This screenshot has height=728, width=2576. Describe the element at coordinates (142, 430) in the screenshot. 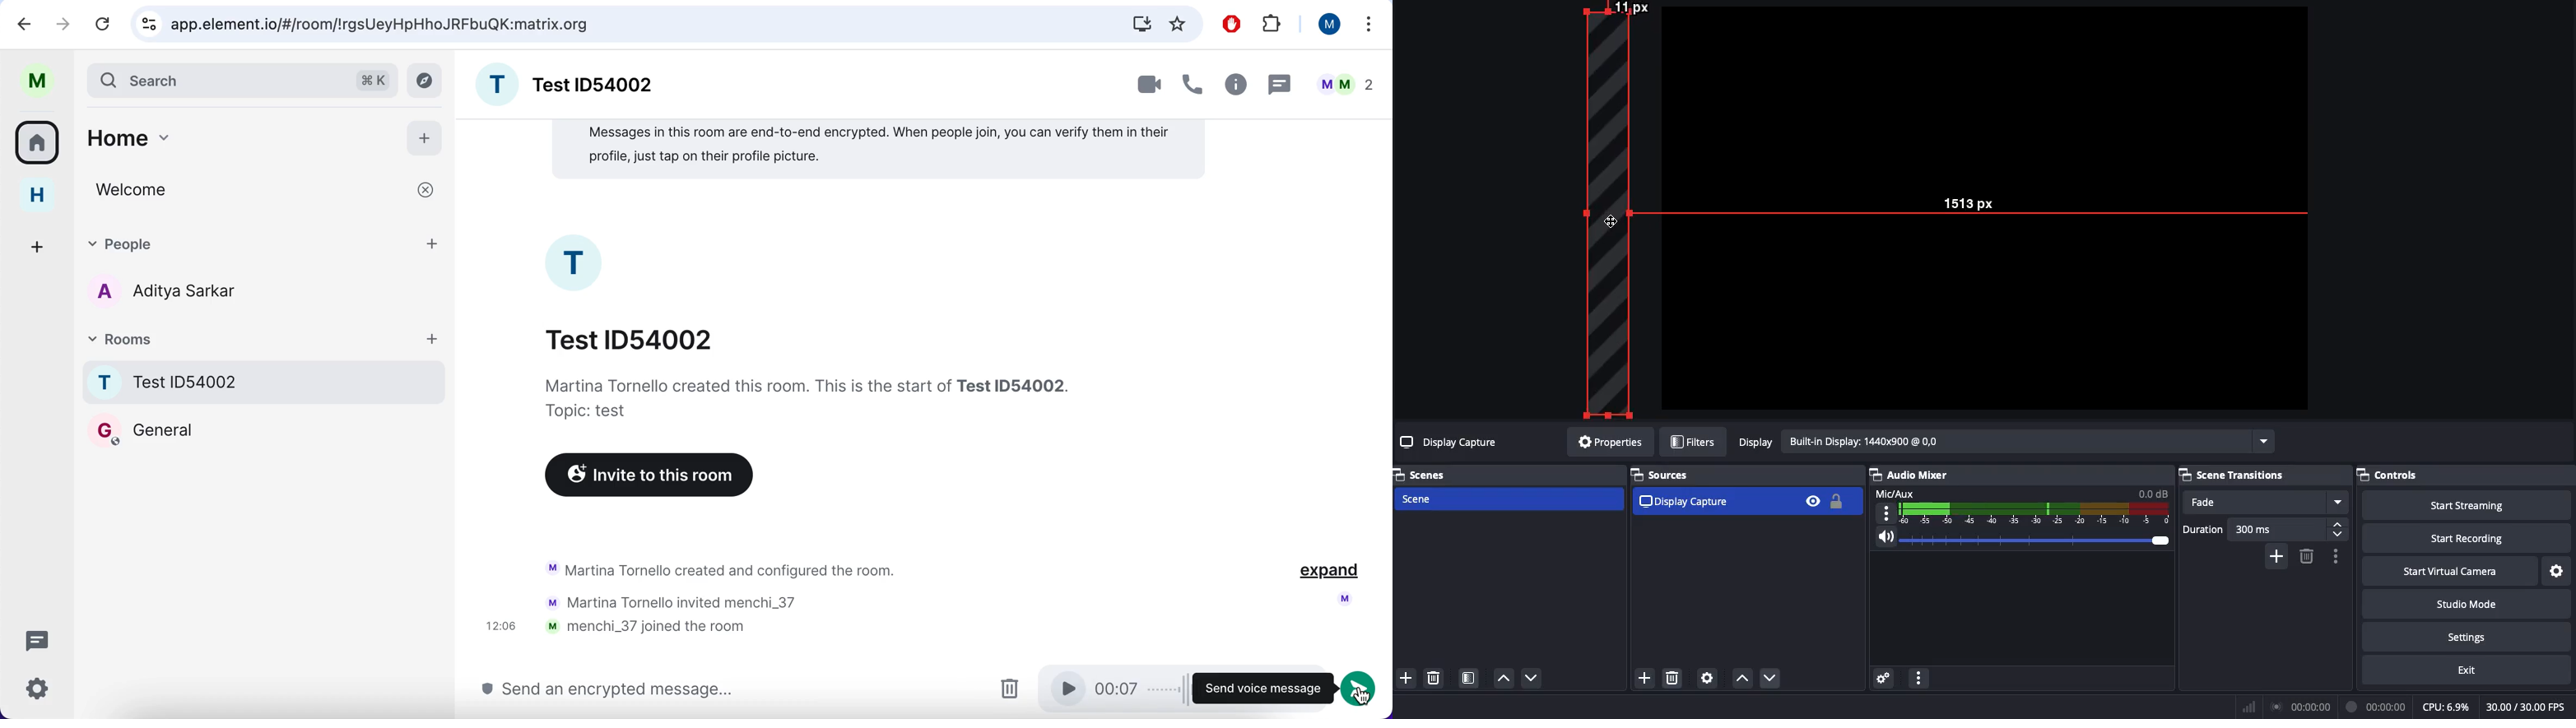

I see `general` at that location.